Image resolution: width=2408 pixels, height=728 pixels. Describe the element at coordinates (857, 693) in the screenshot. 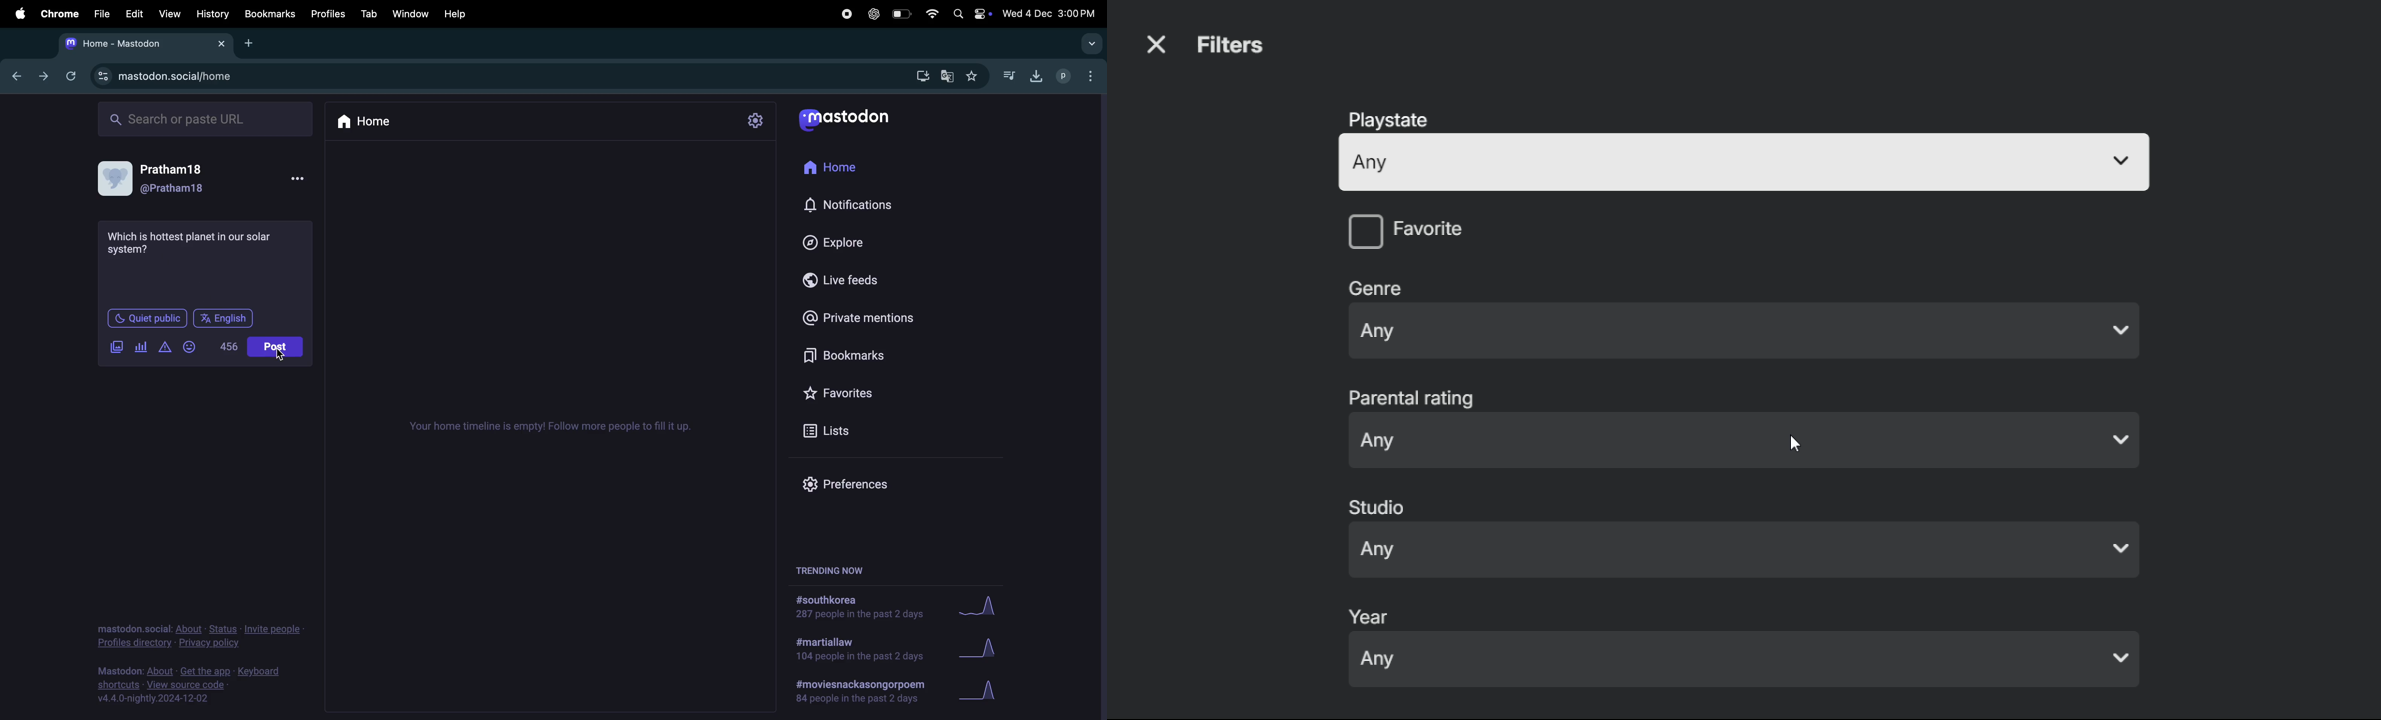

I see `#movies and poem` at that location.